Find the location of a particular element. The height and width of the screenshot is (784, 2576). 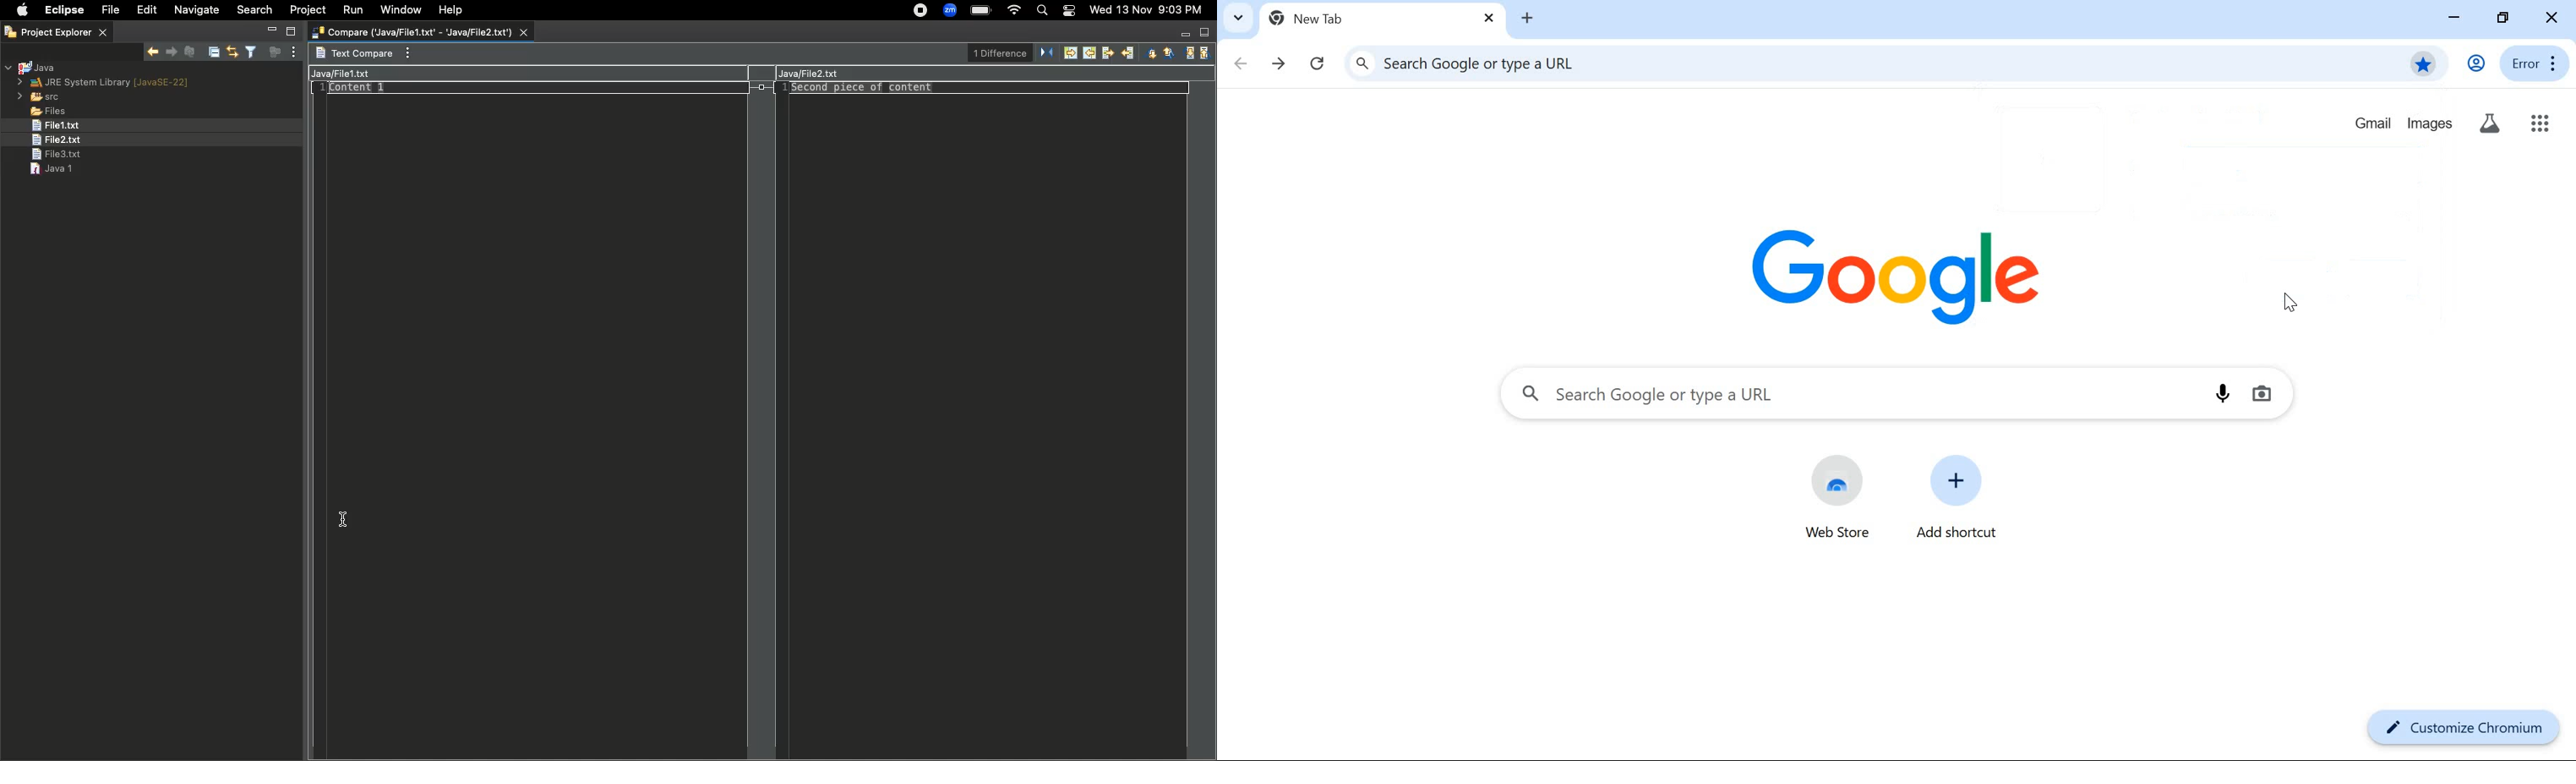

JRE system library is located at coordinates (106, 83).